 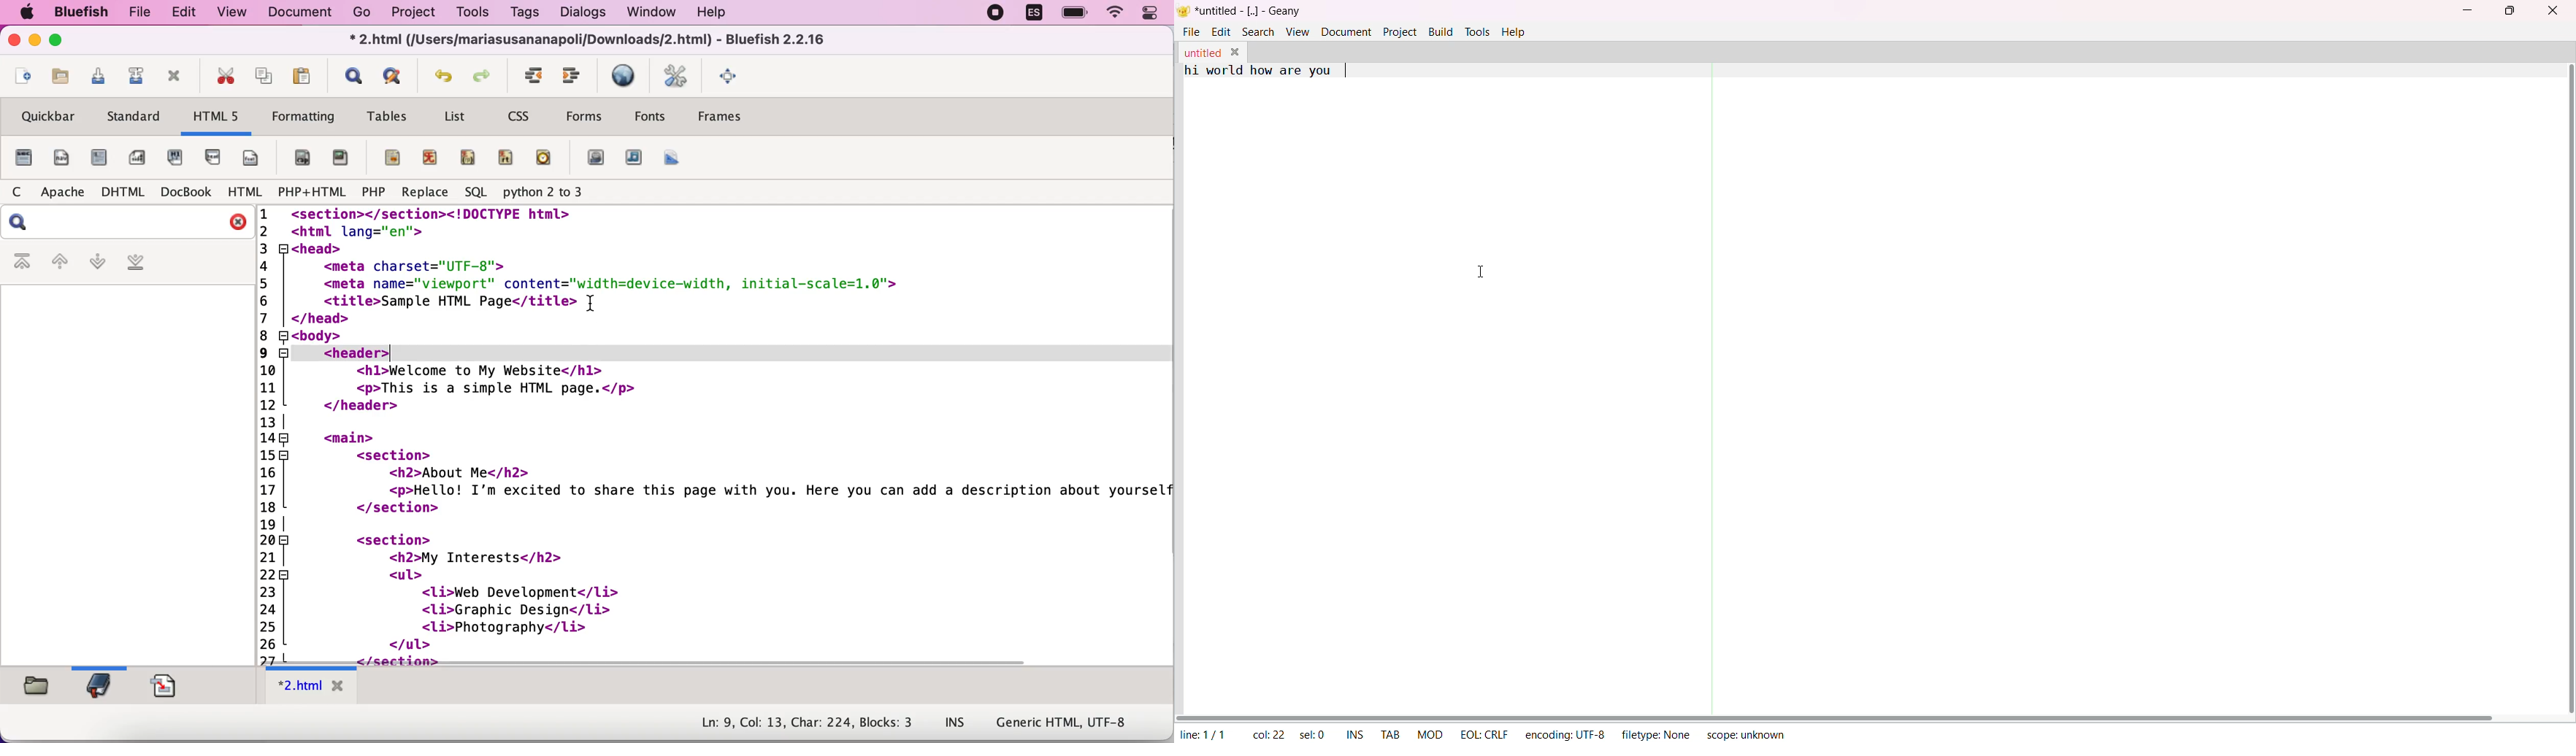 I want to click on window, so click(x=651, y=12).